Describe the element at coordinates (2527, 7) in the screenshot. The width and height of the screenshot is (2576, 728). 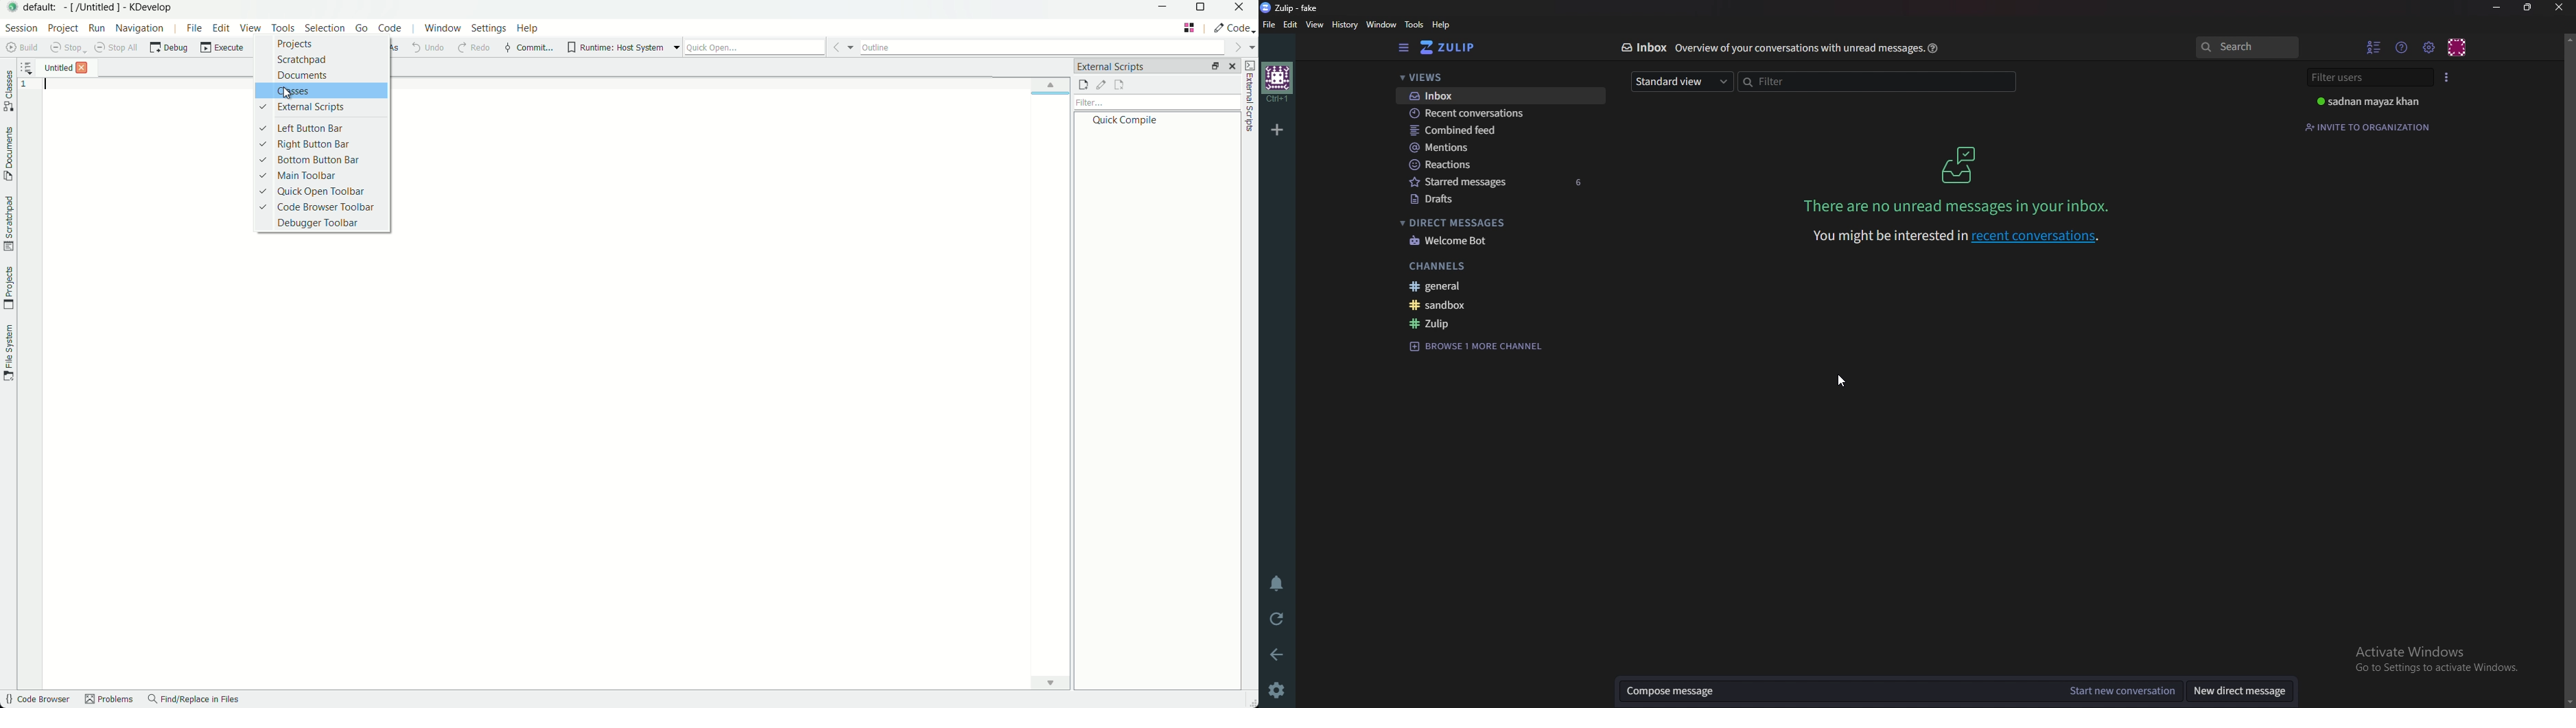
I see `resize` at that location.